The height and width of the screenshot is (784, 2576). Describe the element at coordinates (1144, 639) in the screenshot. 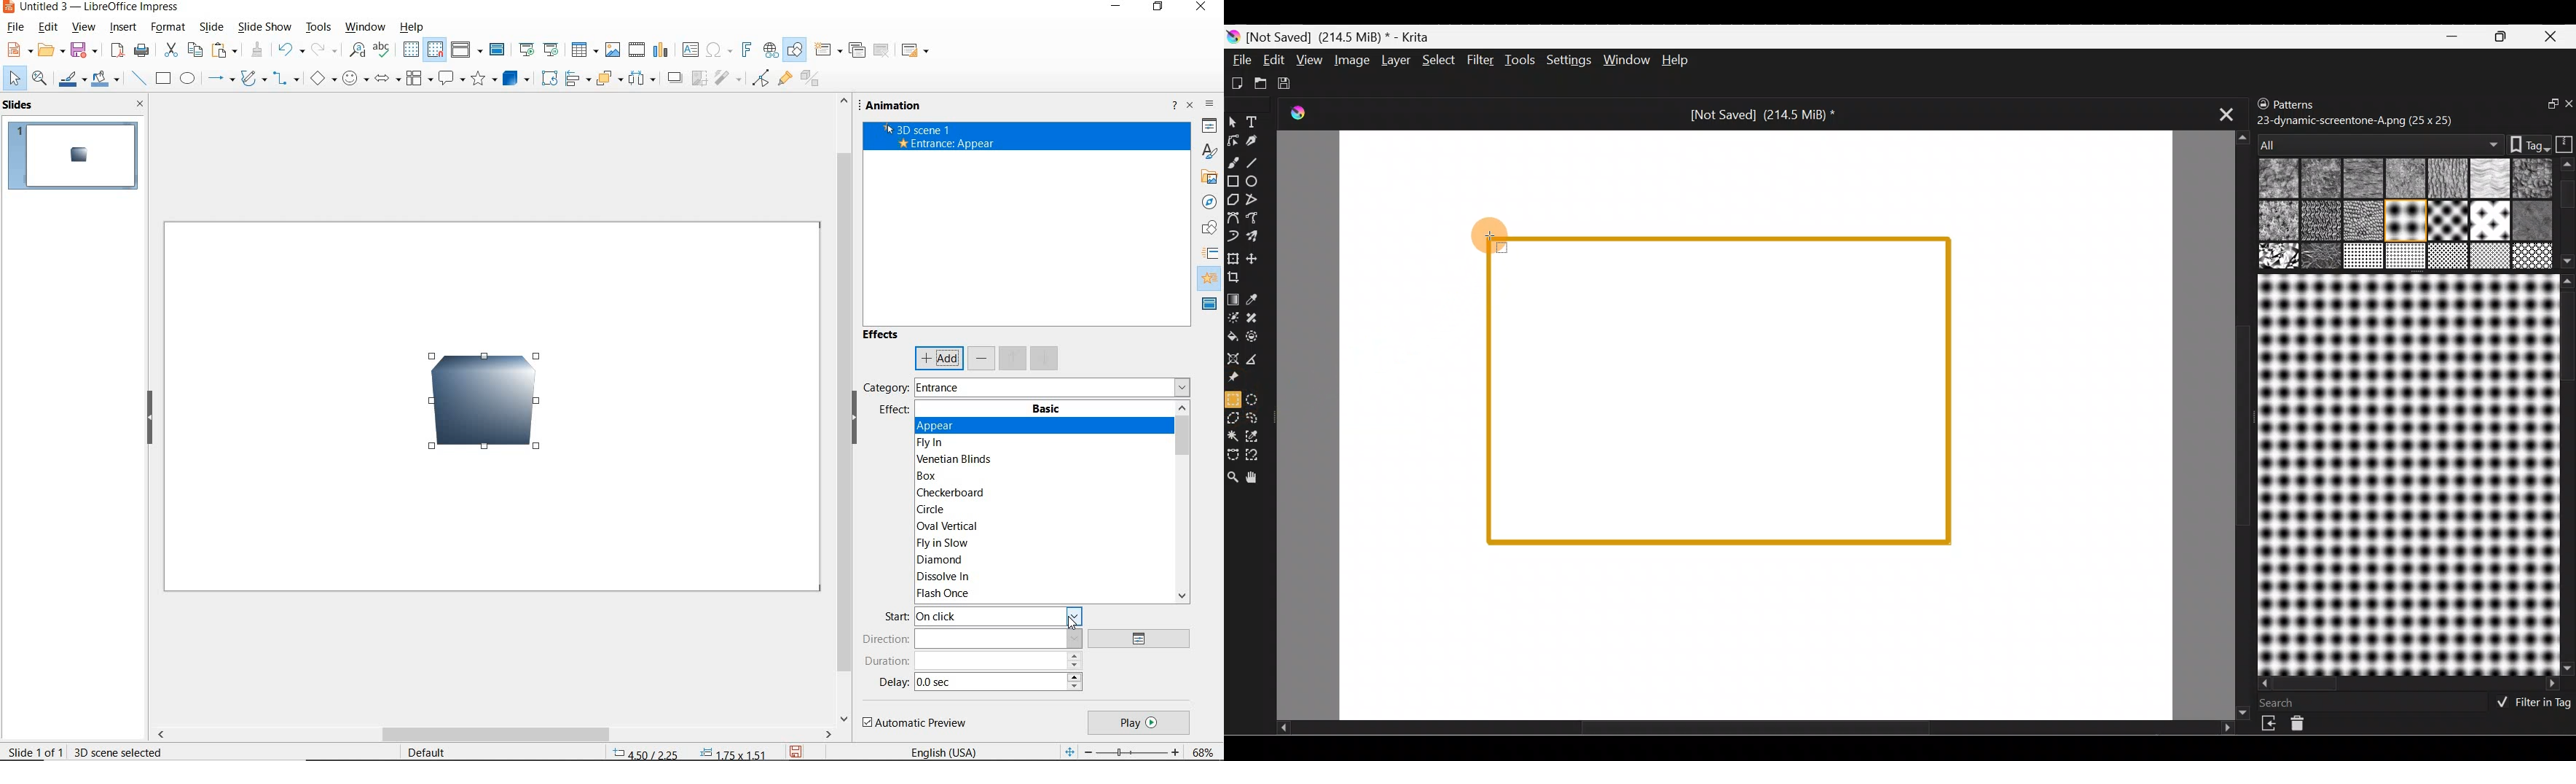

I see `options` at that location.